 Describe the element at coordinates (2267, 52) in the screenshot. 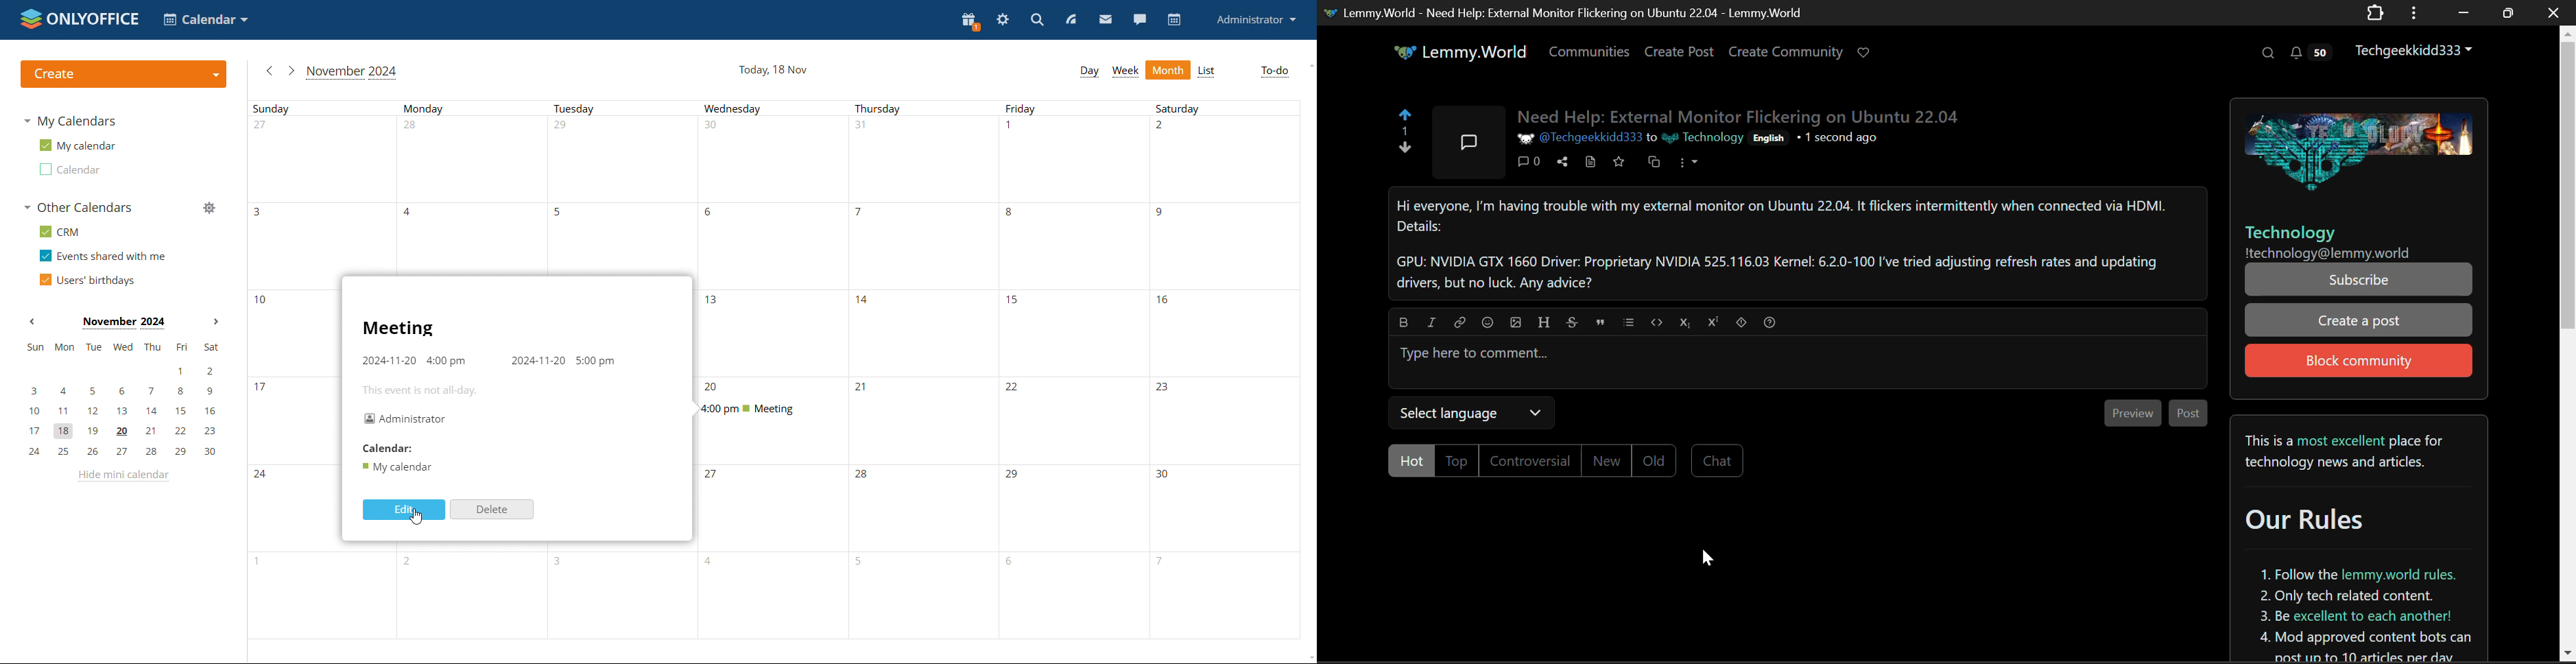

I see `Search` at that location.